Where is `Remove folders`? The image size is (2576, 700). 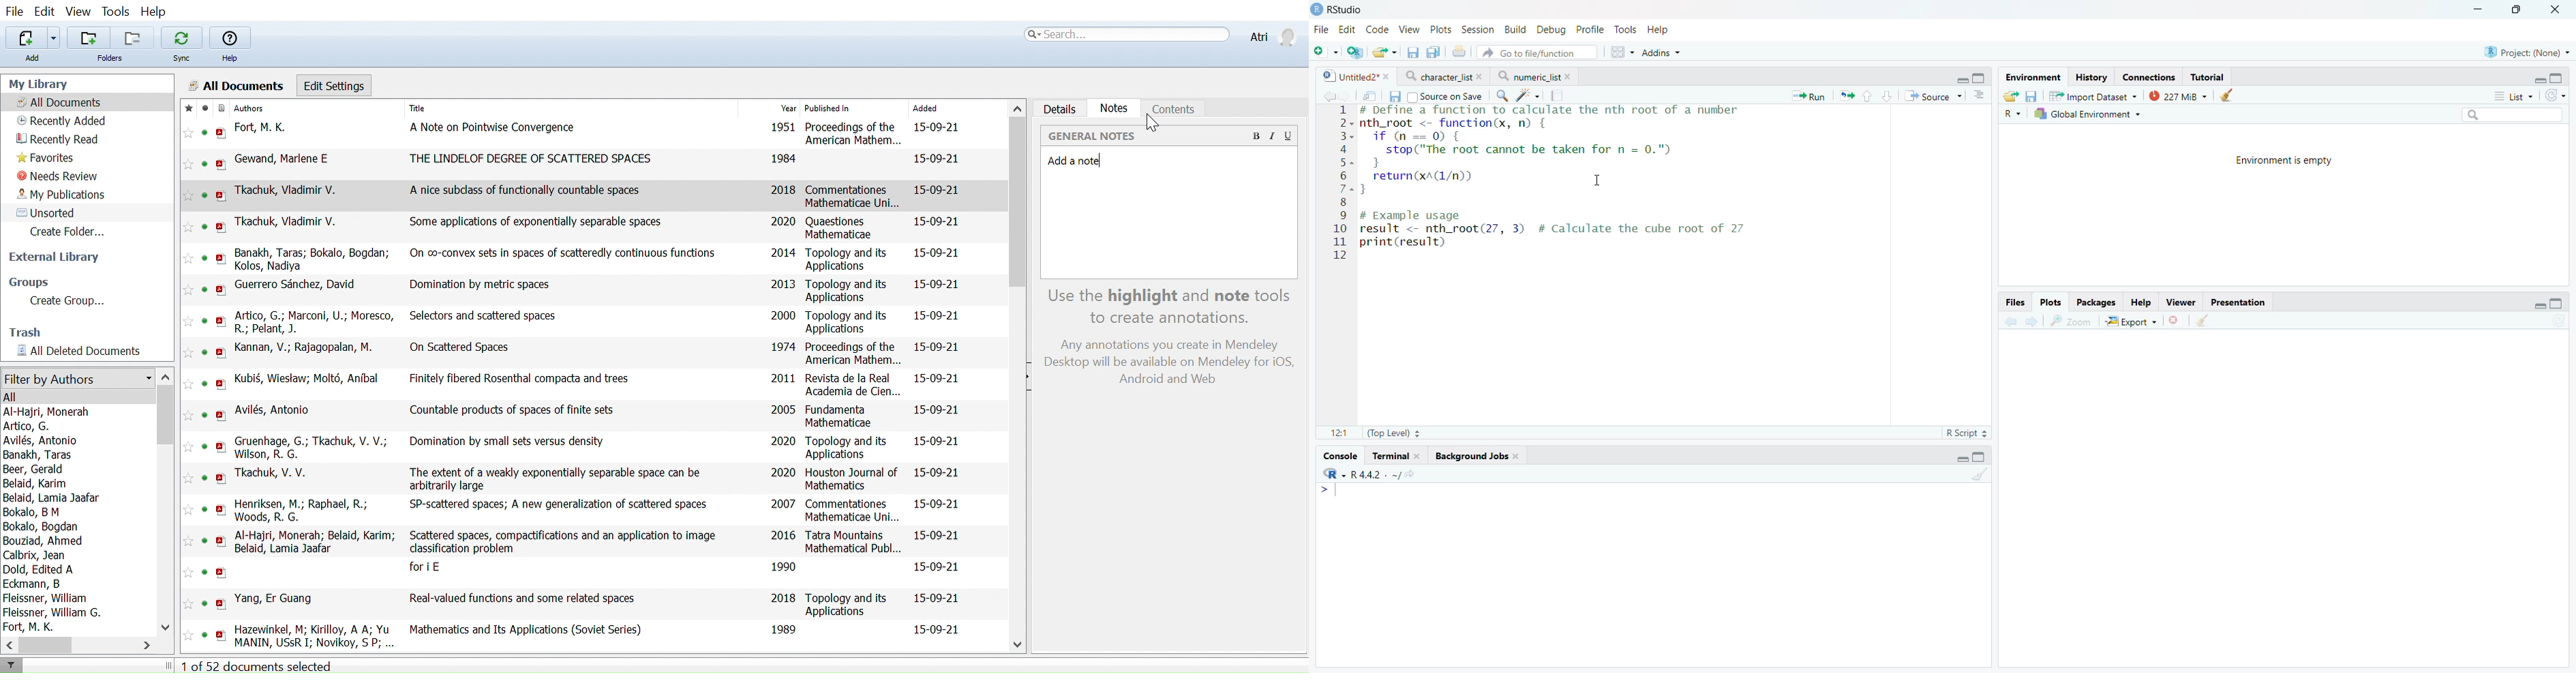 Remove folders is located at coordinates (131, 38).